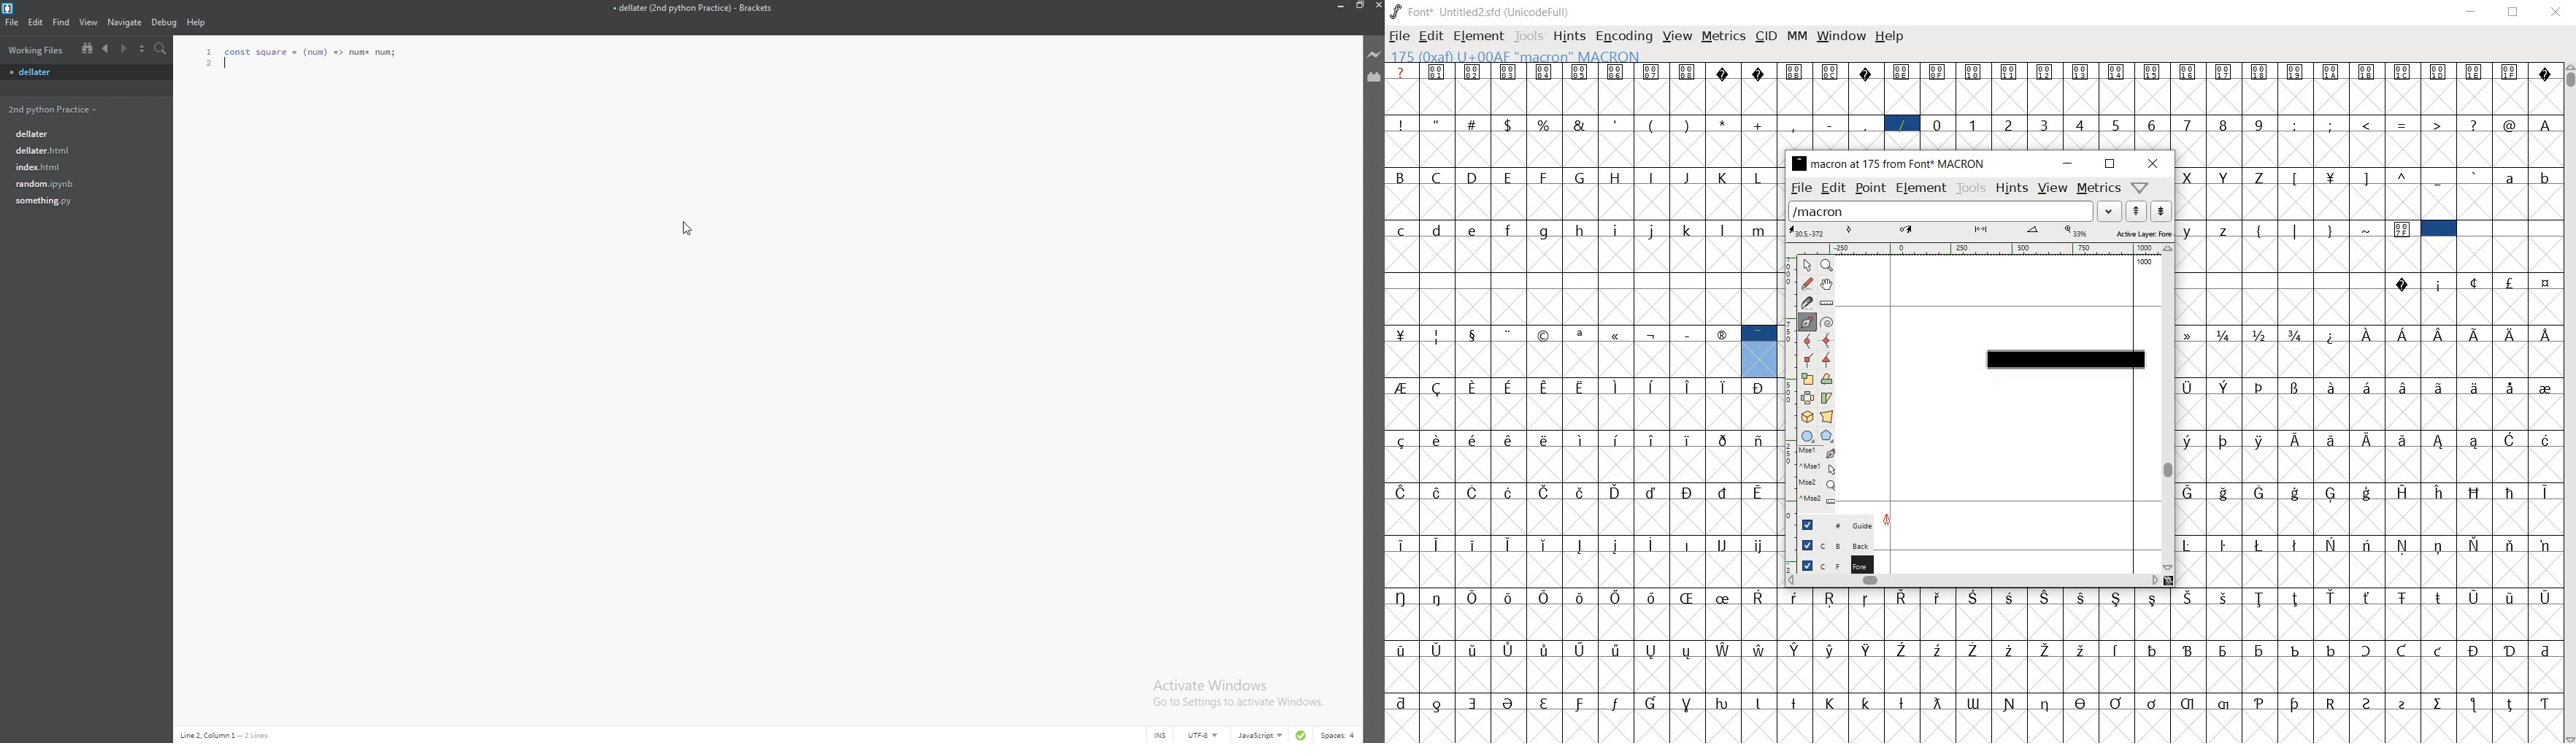 Image resolution: width=2576 pixels, height=756 pixels. Describe the element at coordinates (1402, 335) in the screenshot. I see `Symbol` at that location.